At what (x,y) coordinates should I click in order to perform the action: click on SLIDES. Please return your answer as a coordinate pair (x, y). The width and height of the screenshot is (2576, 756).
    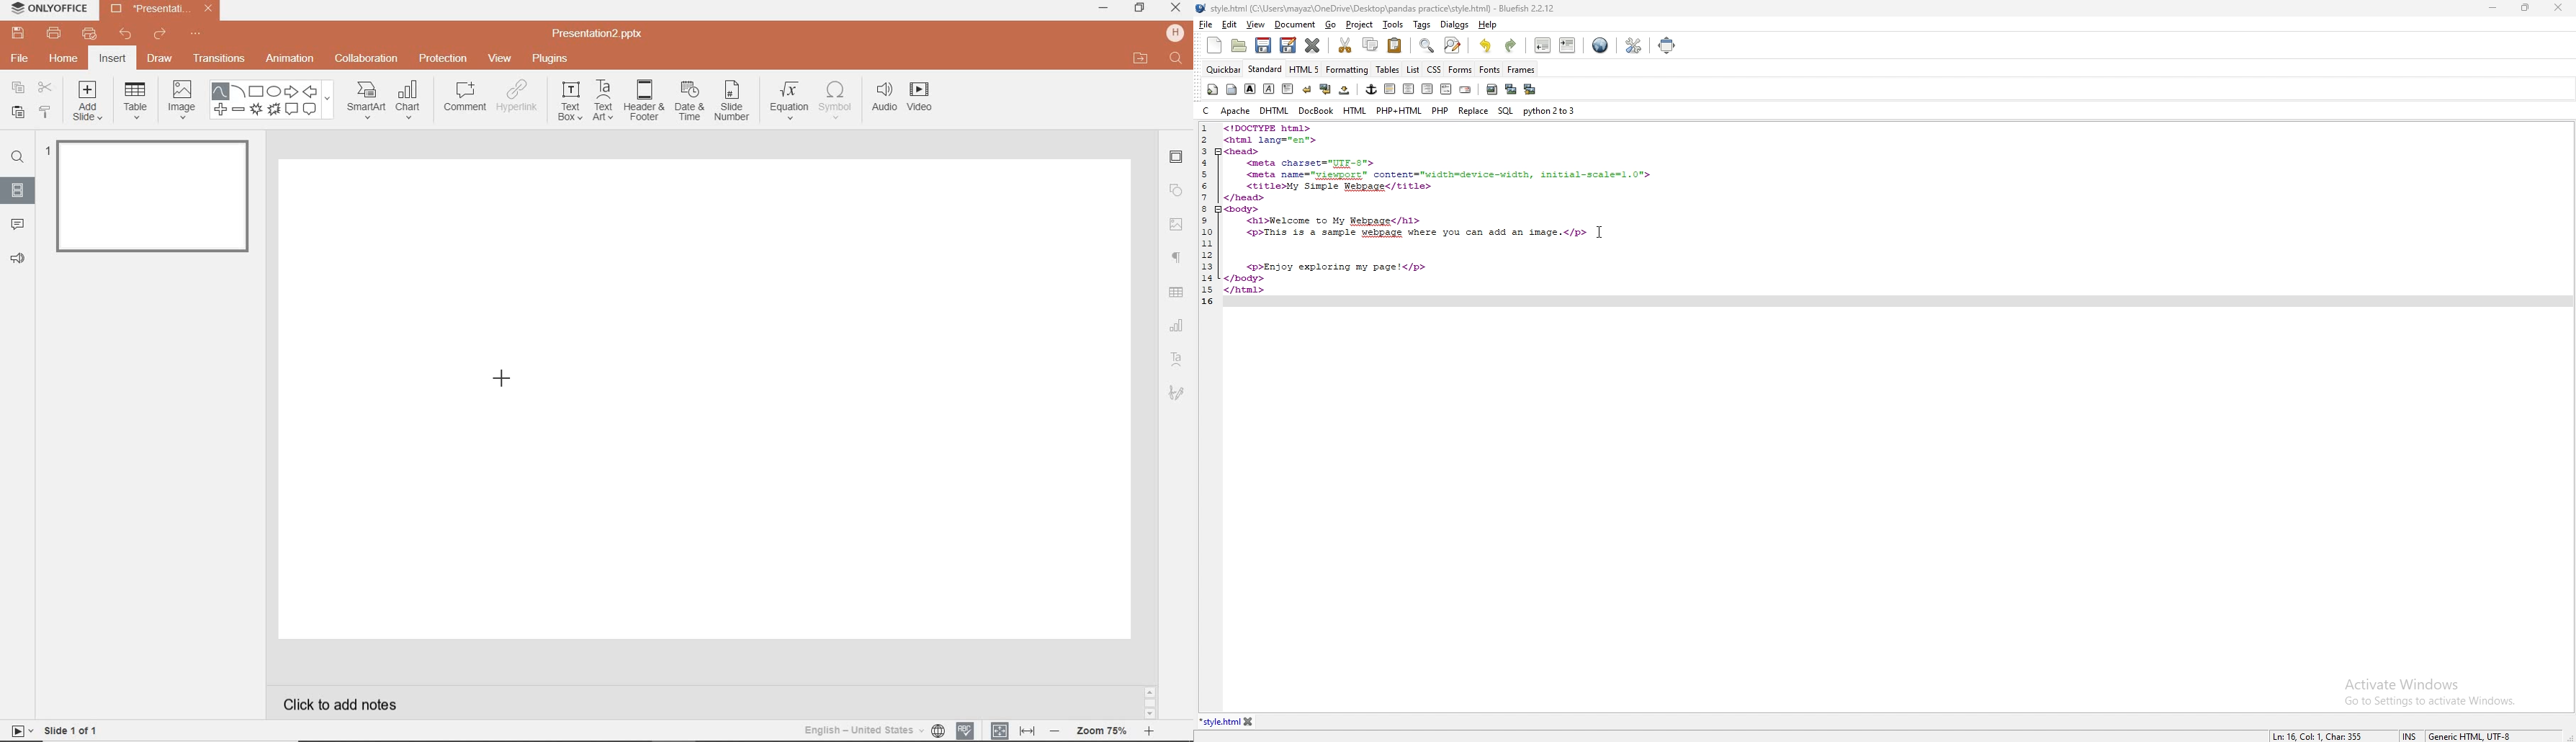
    Looking at the image, I should click on (17, 190).